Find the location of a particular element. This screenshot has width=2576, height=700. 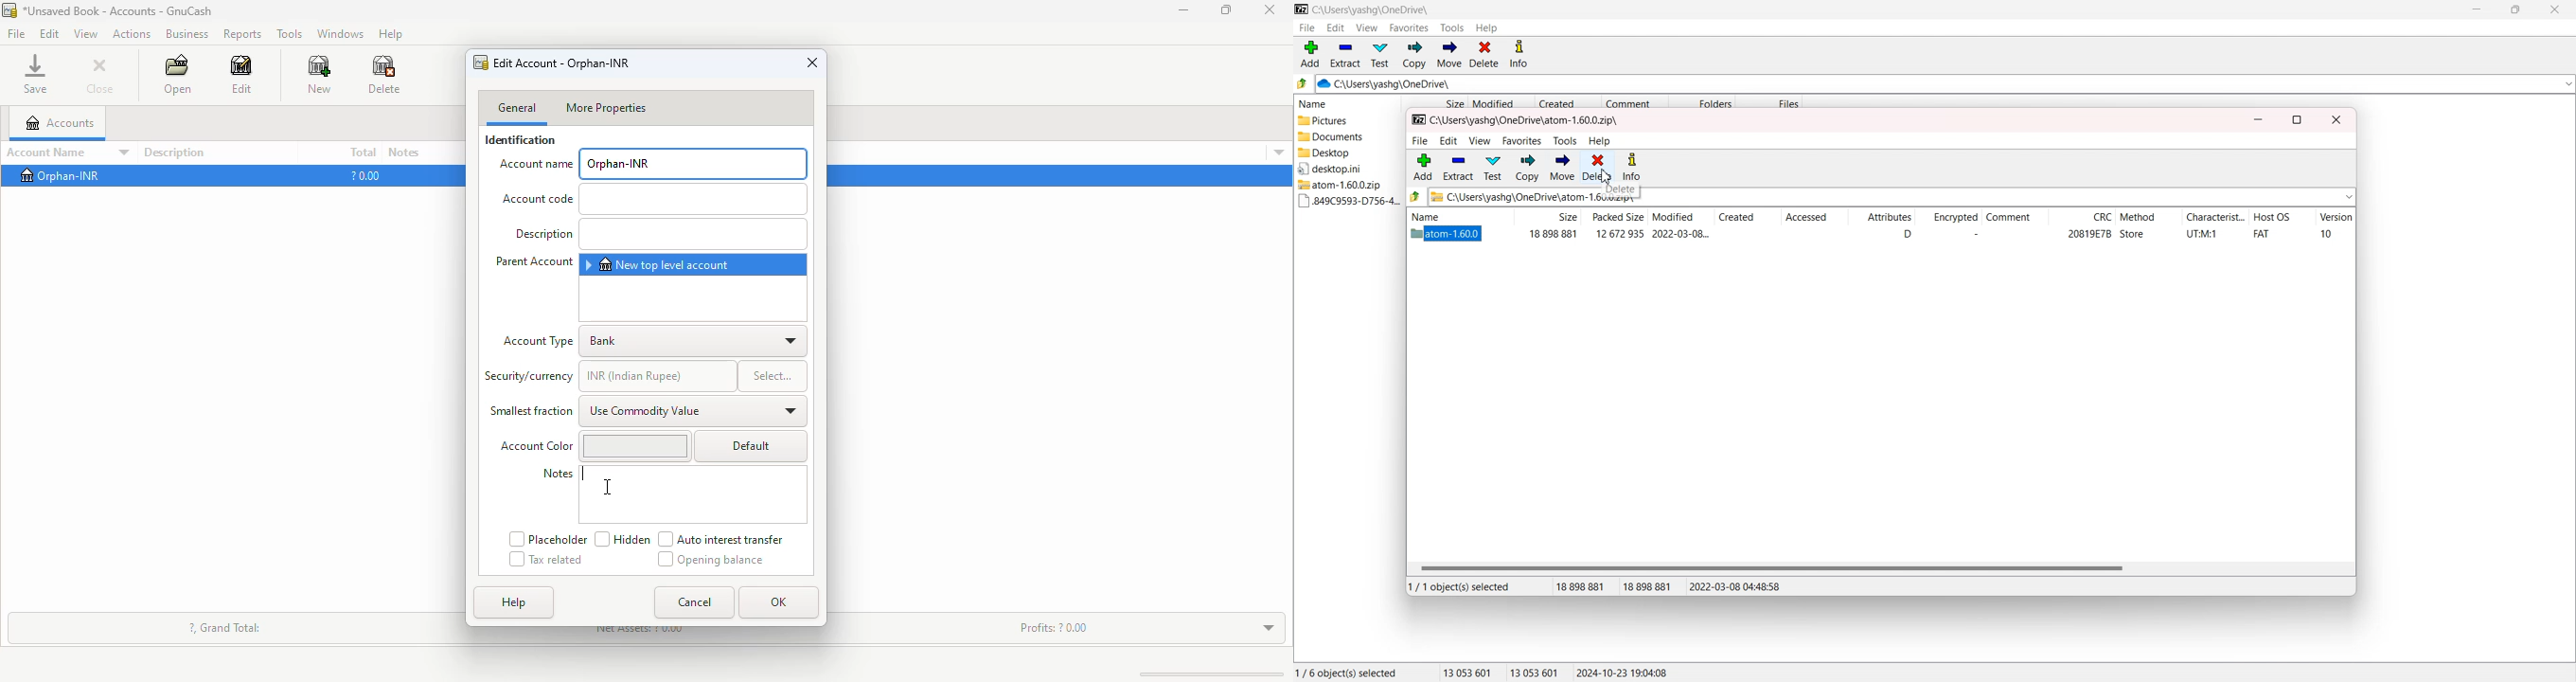

- is located at coordinates (1973, 234).